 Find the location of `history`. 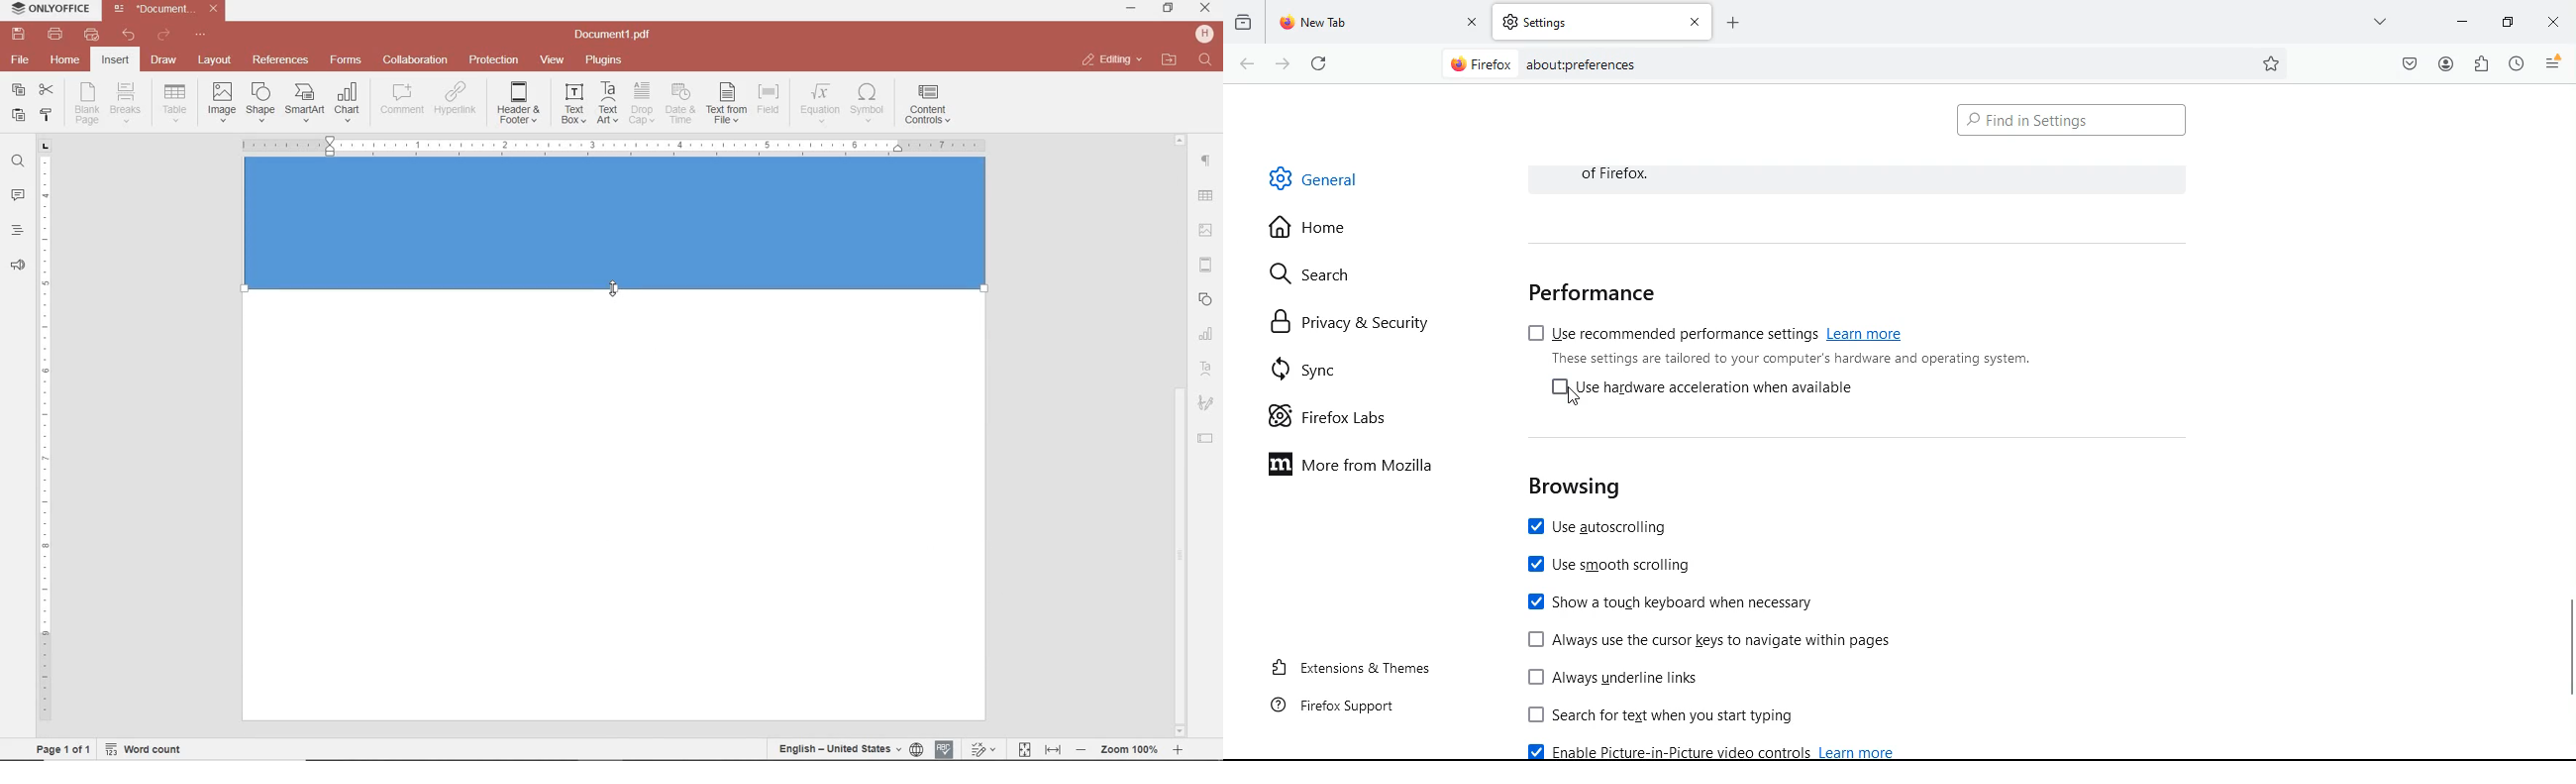

history is located at coordinates (1243, 23).